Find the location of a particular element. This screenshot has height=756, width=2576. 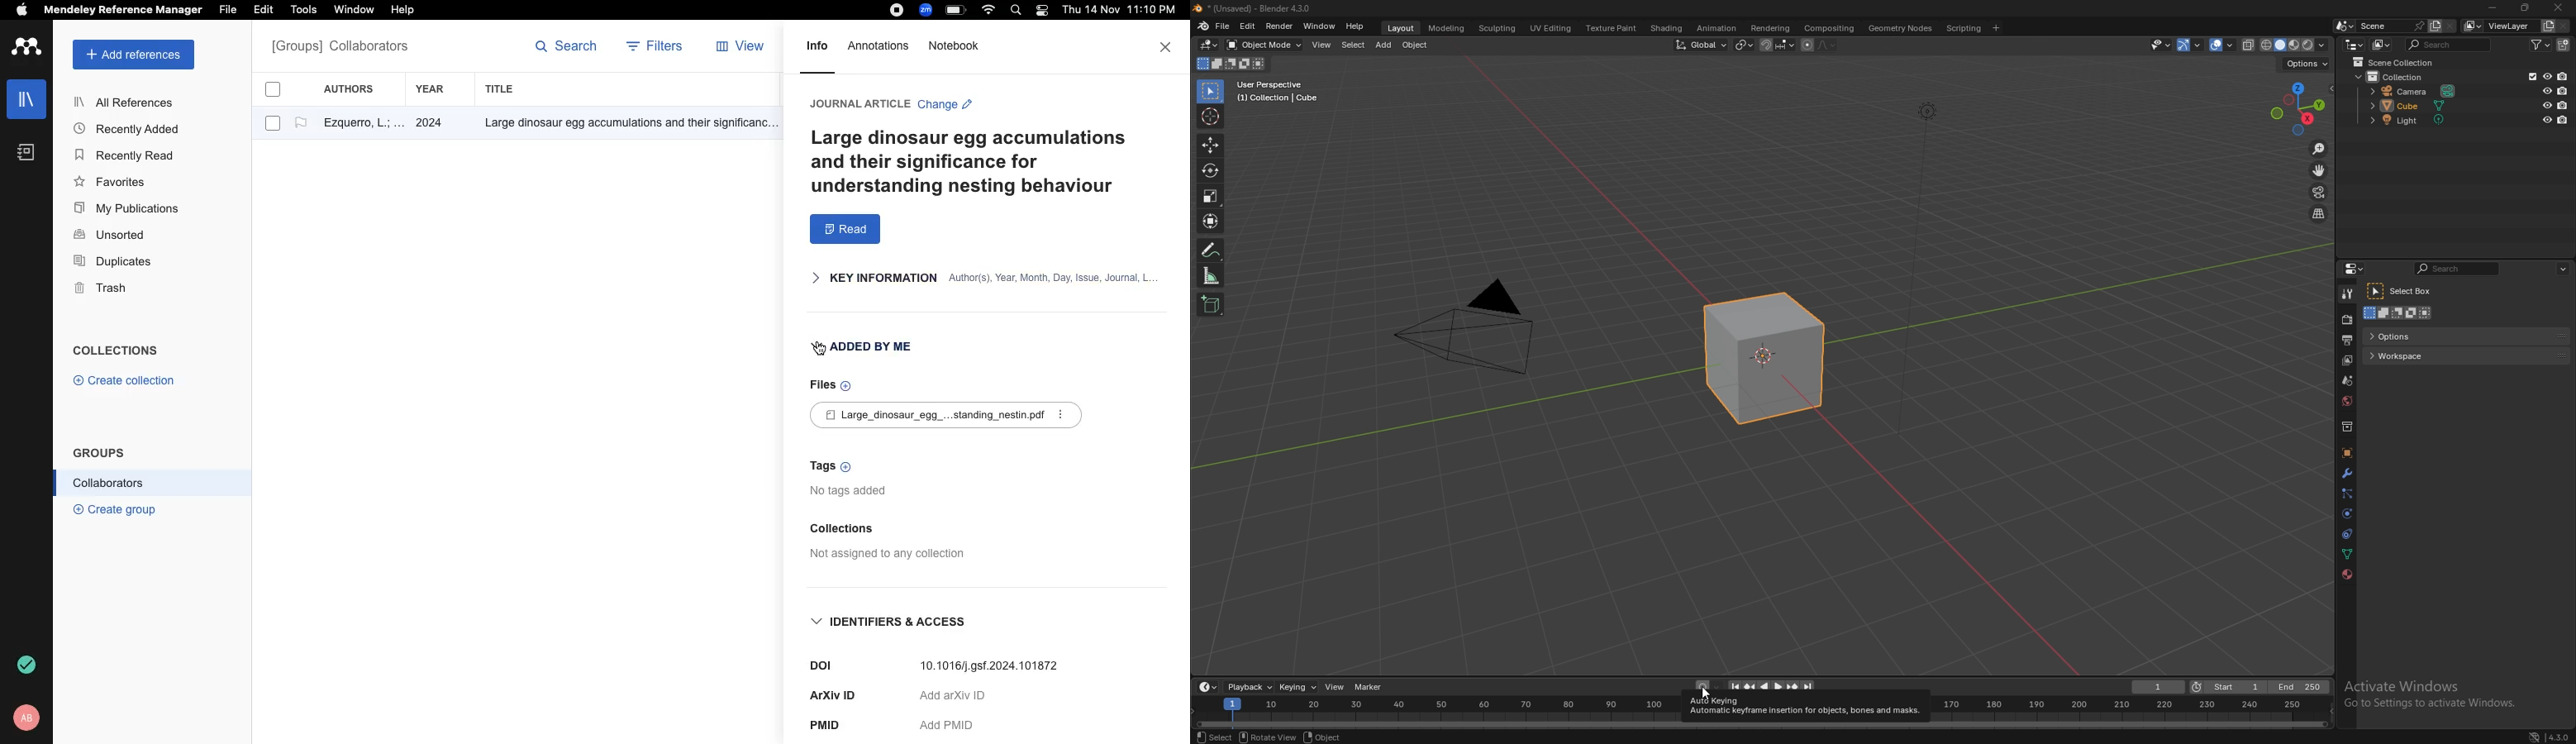

apple logo is located at coordinates (22, 12).